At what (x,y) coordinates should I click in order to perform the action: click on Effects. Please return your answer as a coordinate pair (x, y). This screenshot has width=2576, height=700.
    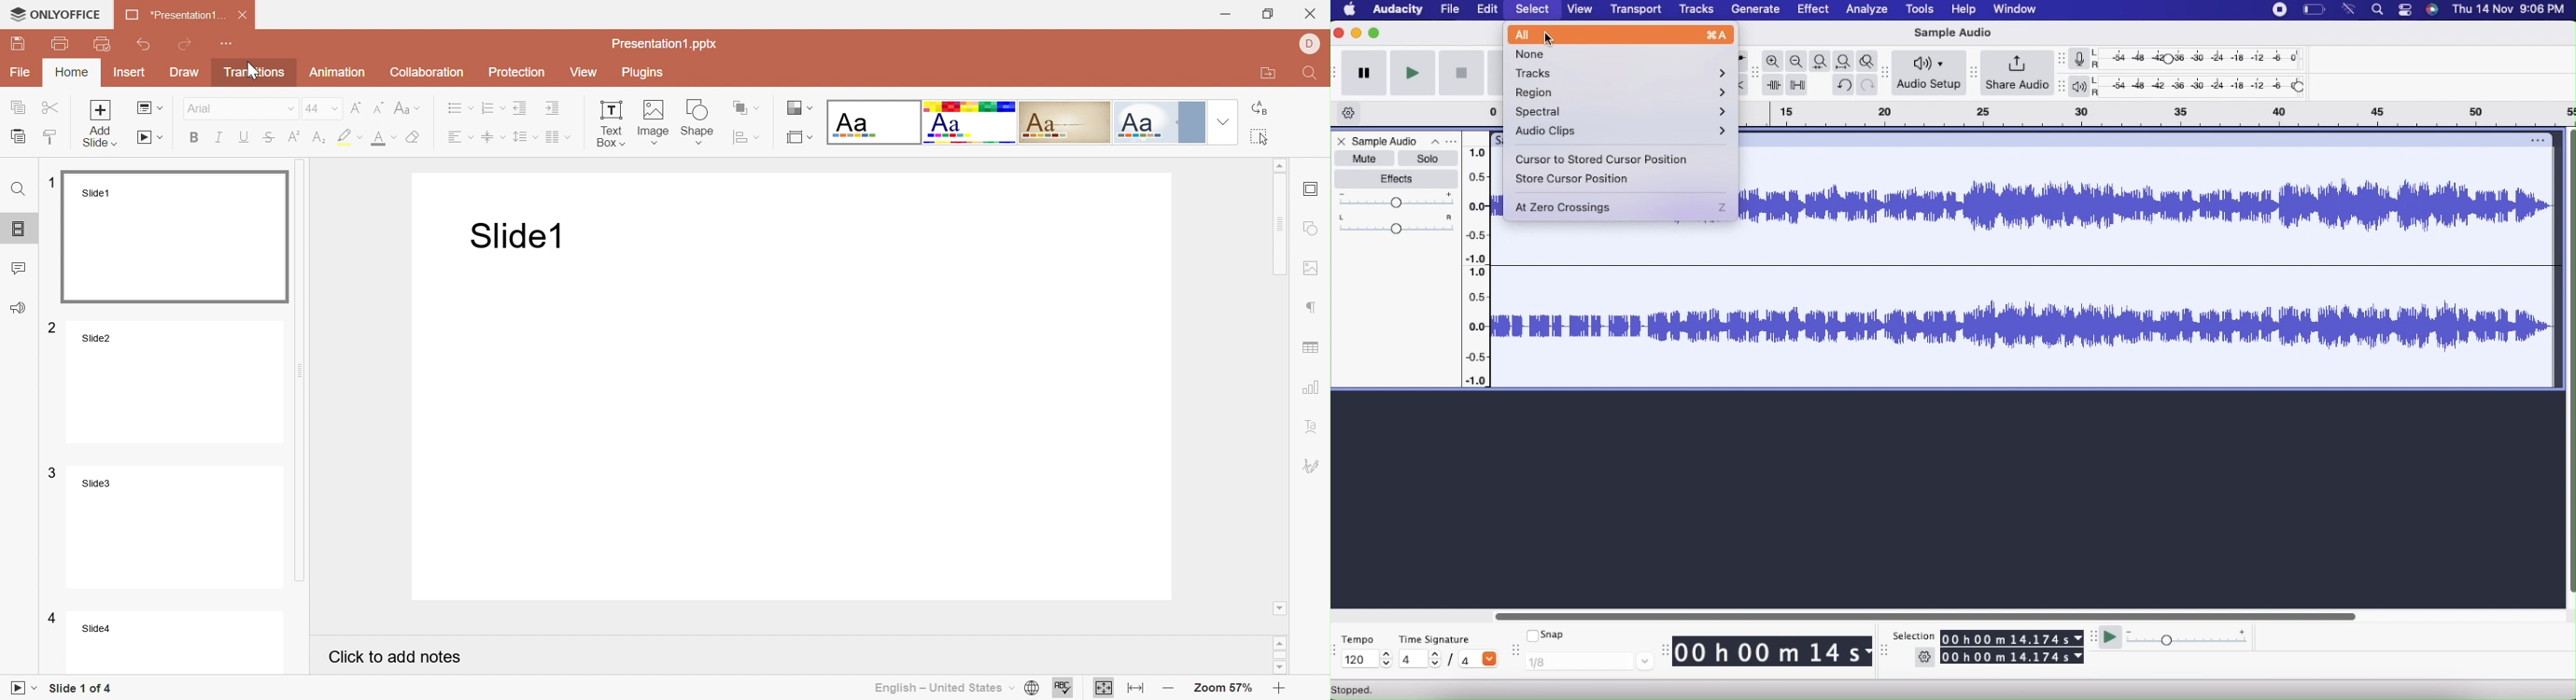
    Looking at the image, I should click on (1397, 178).